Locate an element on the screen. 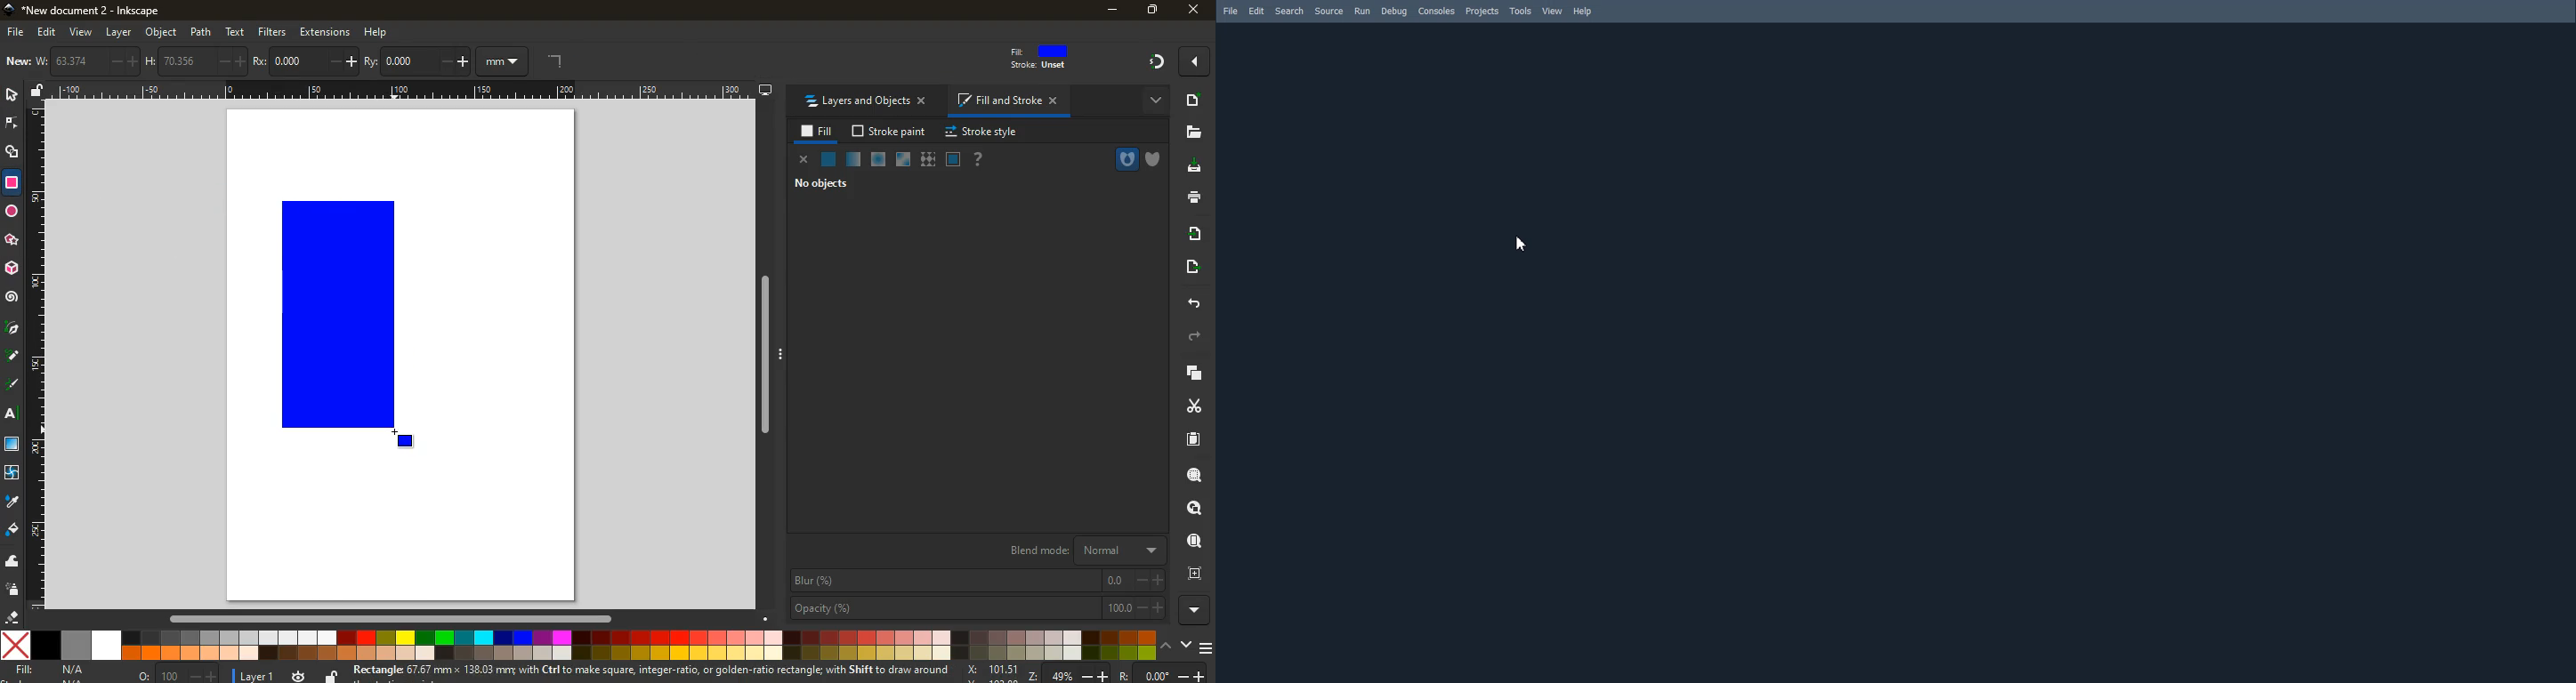  minimize is located at coordinates (1110, 11).